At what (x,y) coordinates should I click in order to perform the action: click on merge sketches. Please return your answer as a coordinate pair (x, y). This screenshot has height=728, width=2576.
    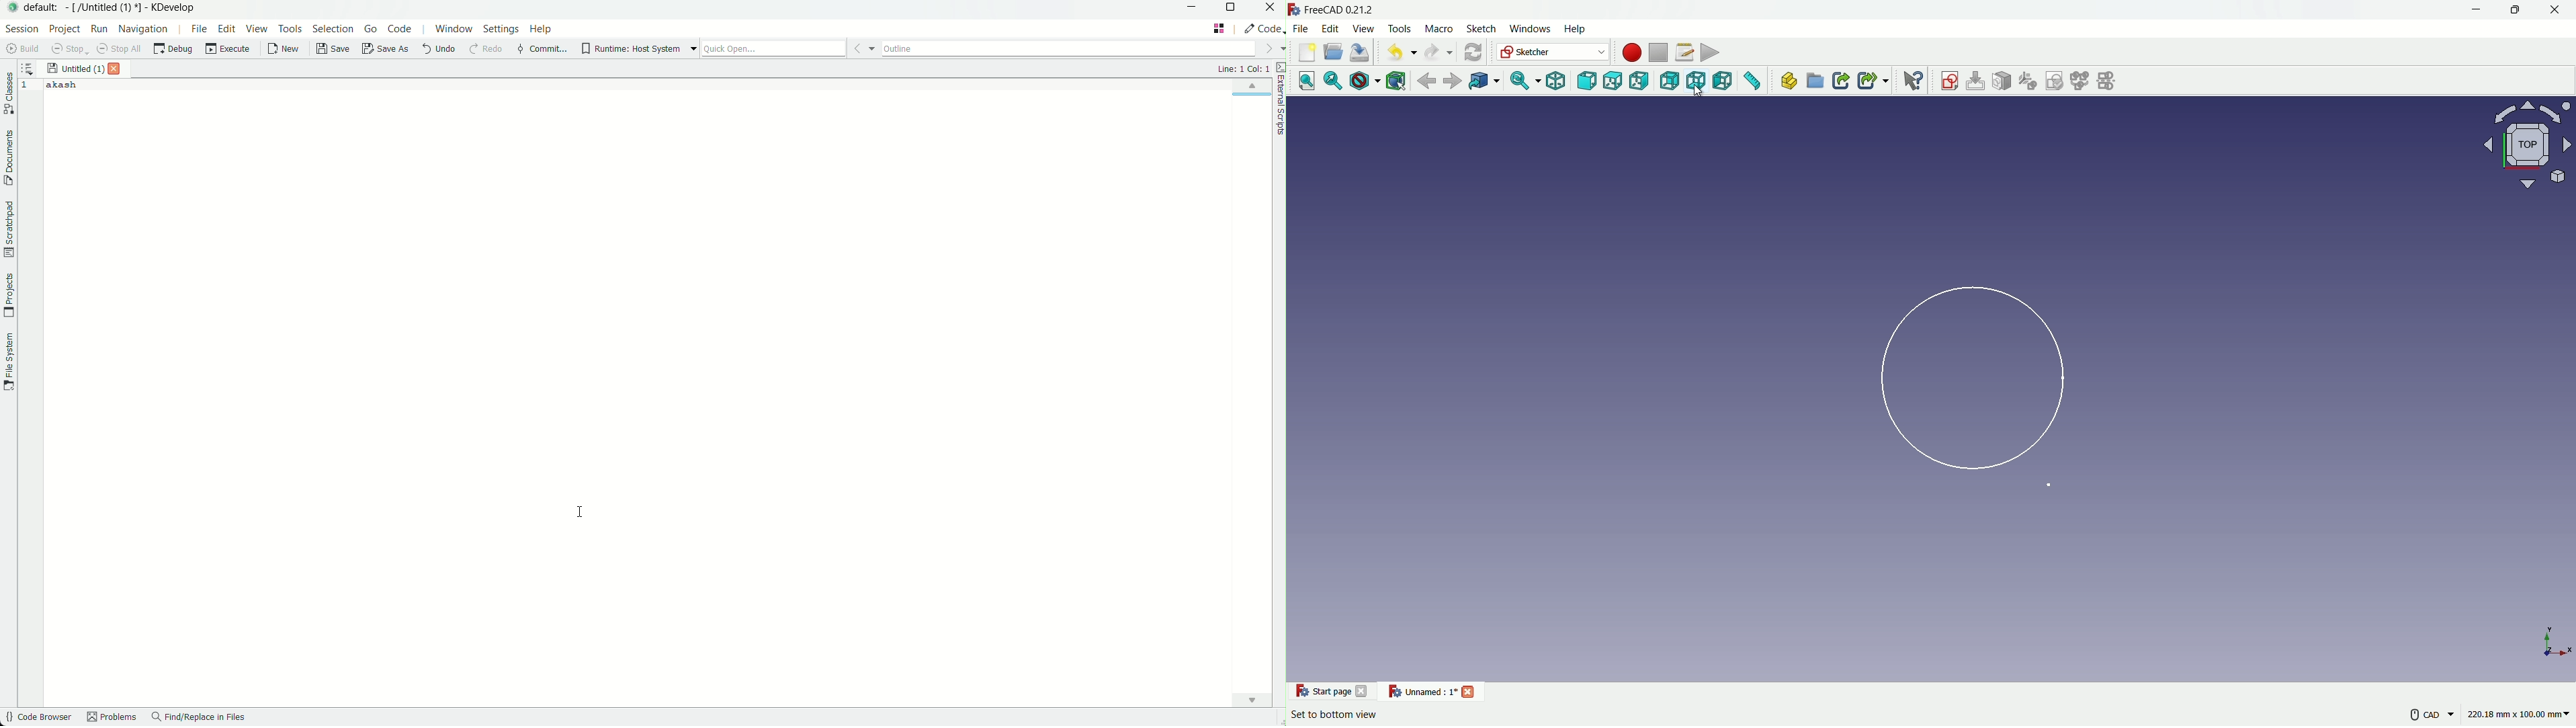
    Looking at the image, I should click on (2081, 81).